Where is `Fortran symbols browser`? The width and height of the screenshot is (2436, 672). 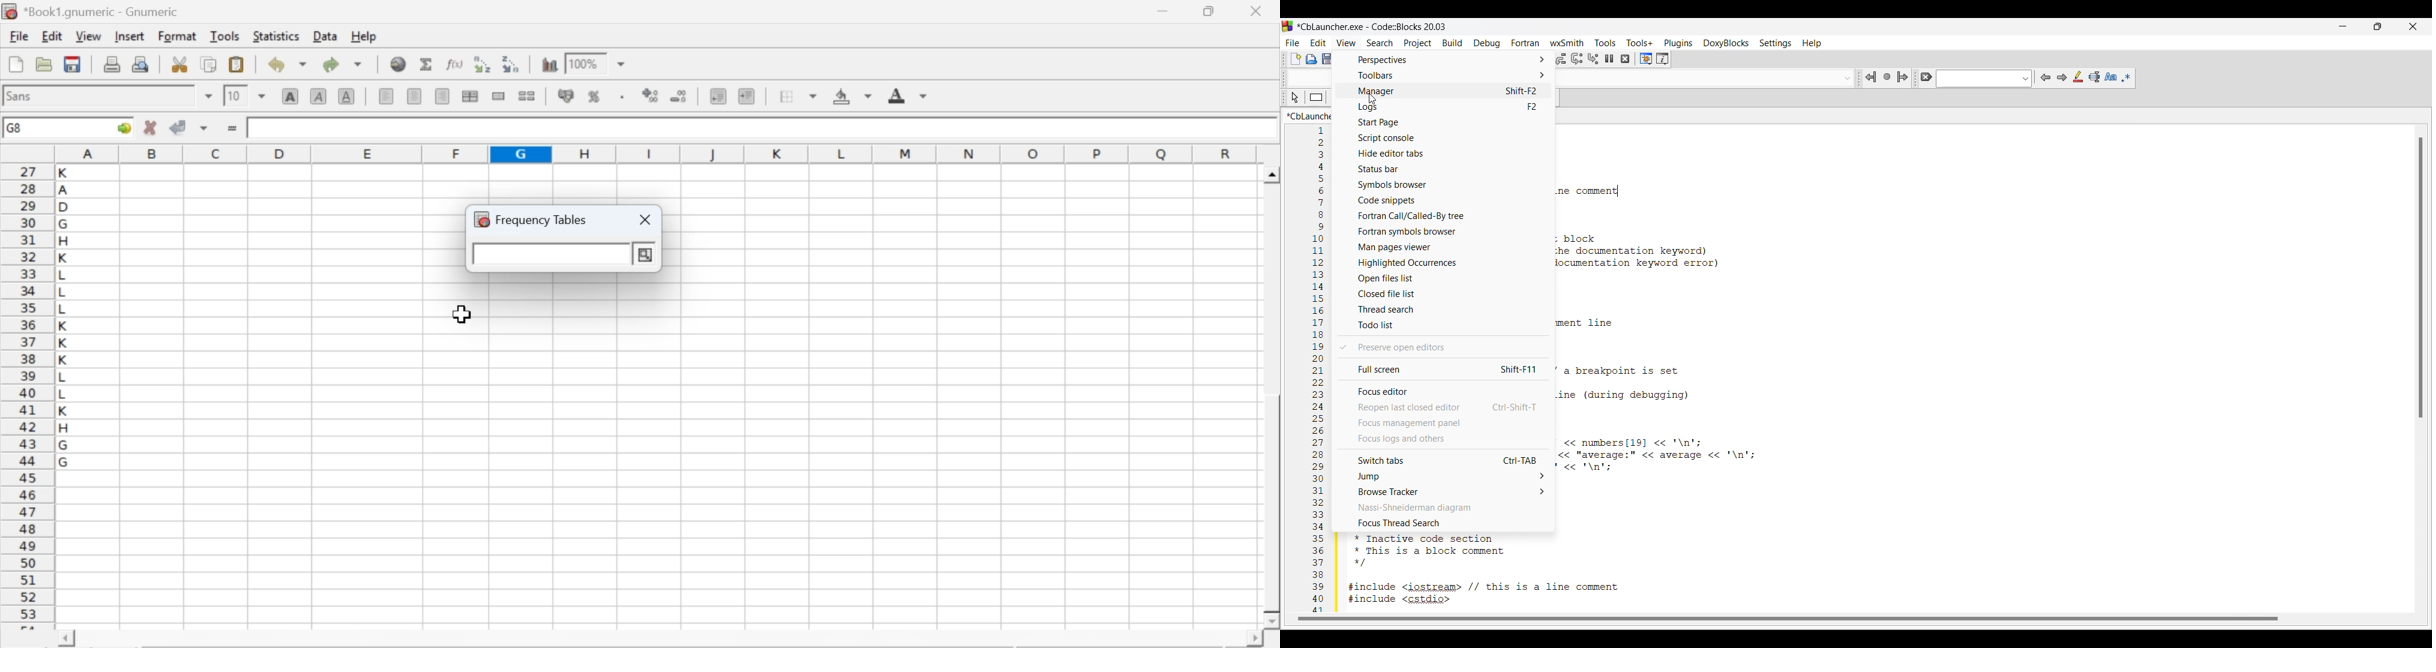
Fortran symbols browser is located at coordinates (1445, 232).